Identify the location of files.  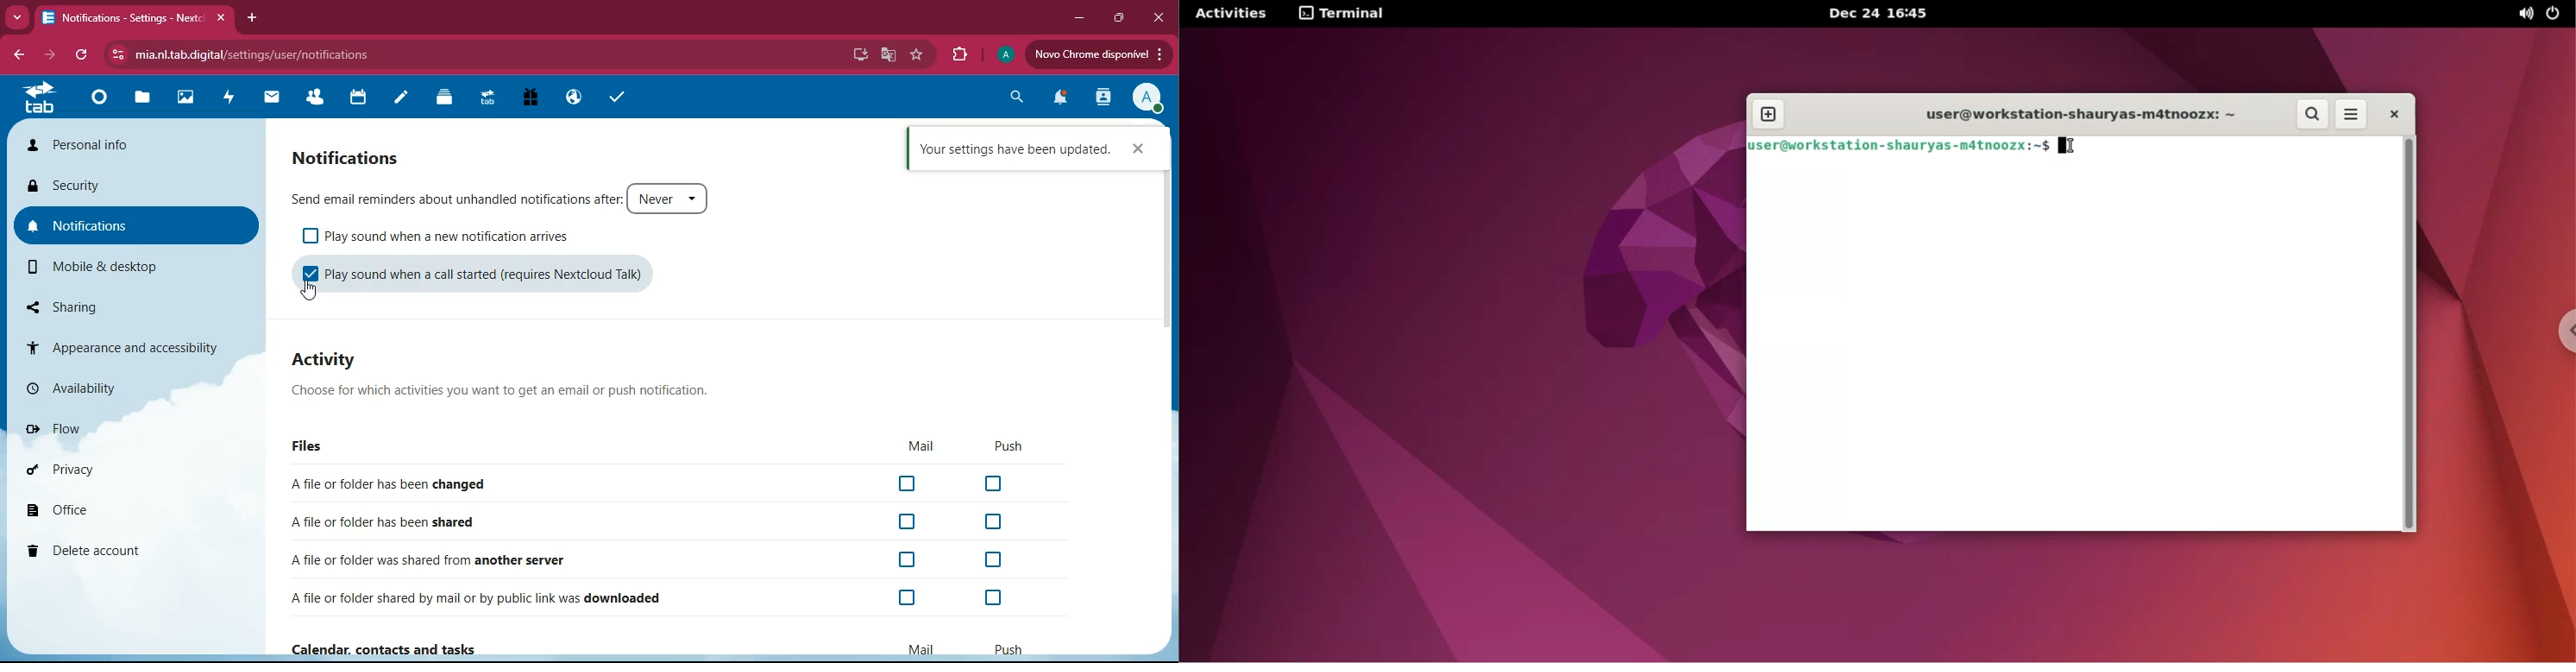
(146, 97).